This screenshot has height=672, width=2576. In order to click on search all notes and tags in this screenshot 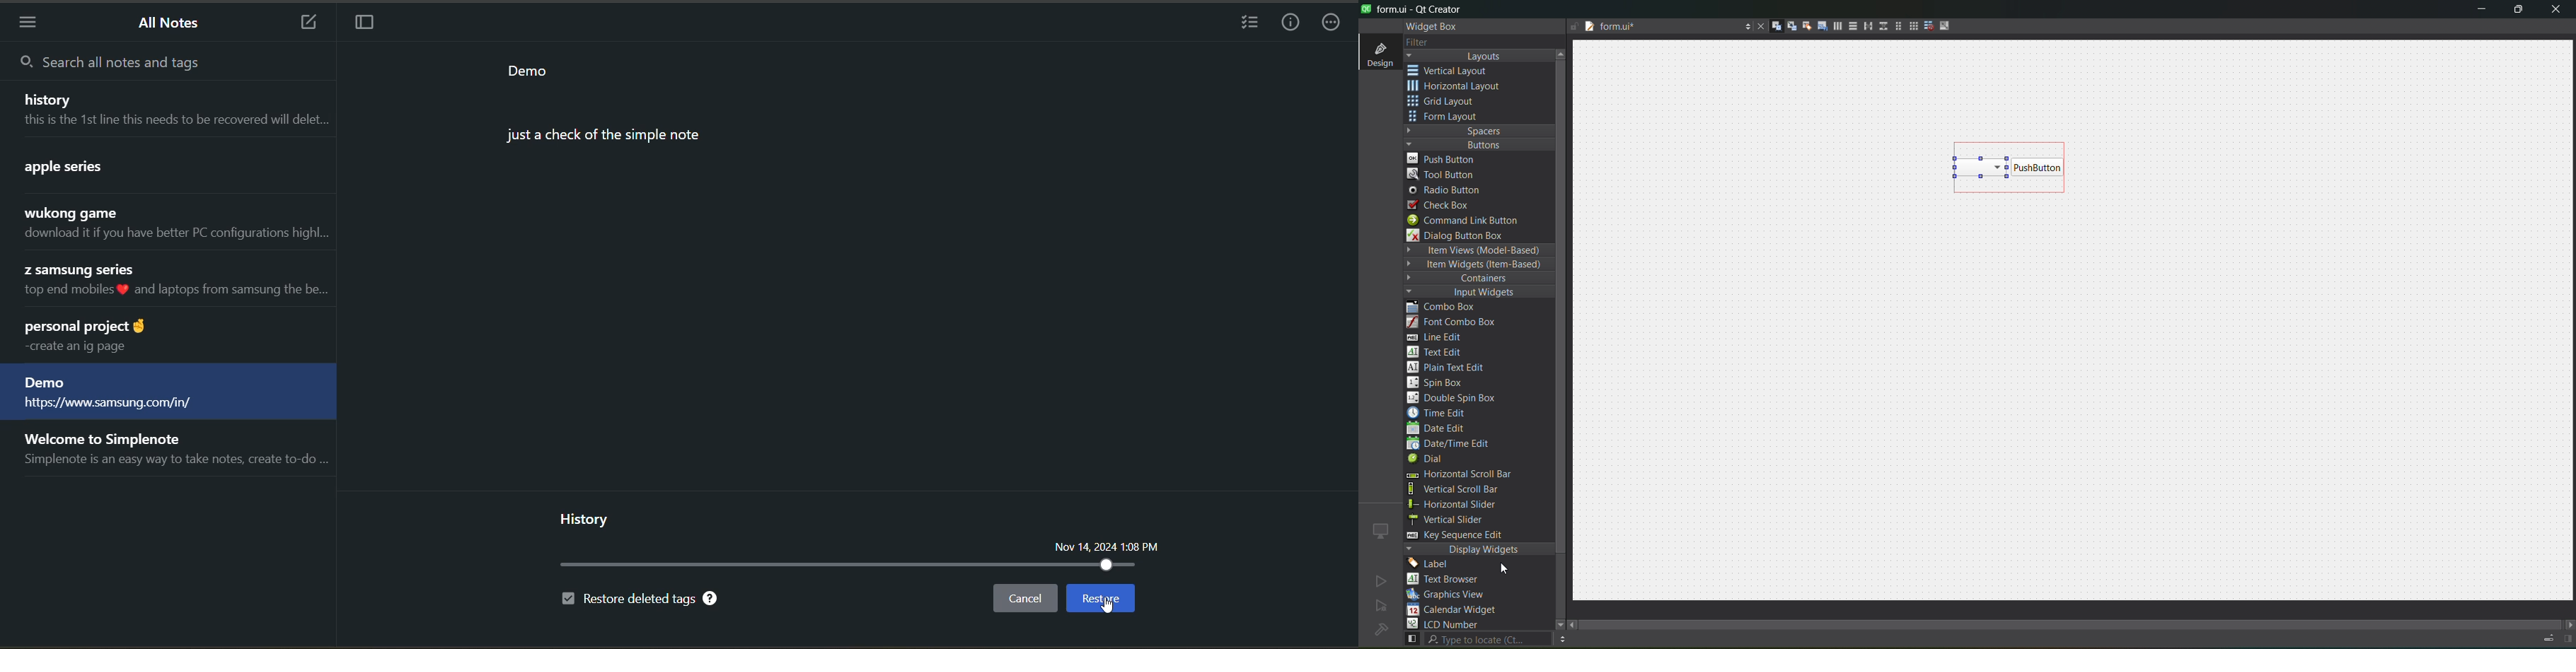, I will do `click(115, 63)`.